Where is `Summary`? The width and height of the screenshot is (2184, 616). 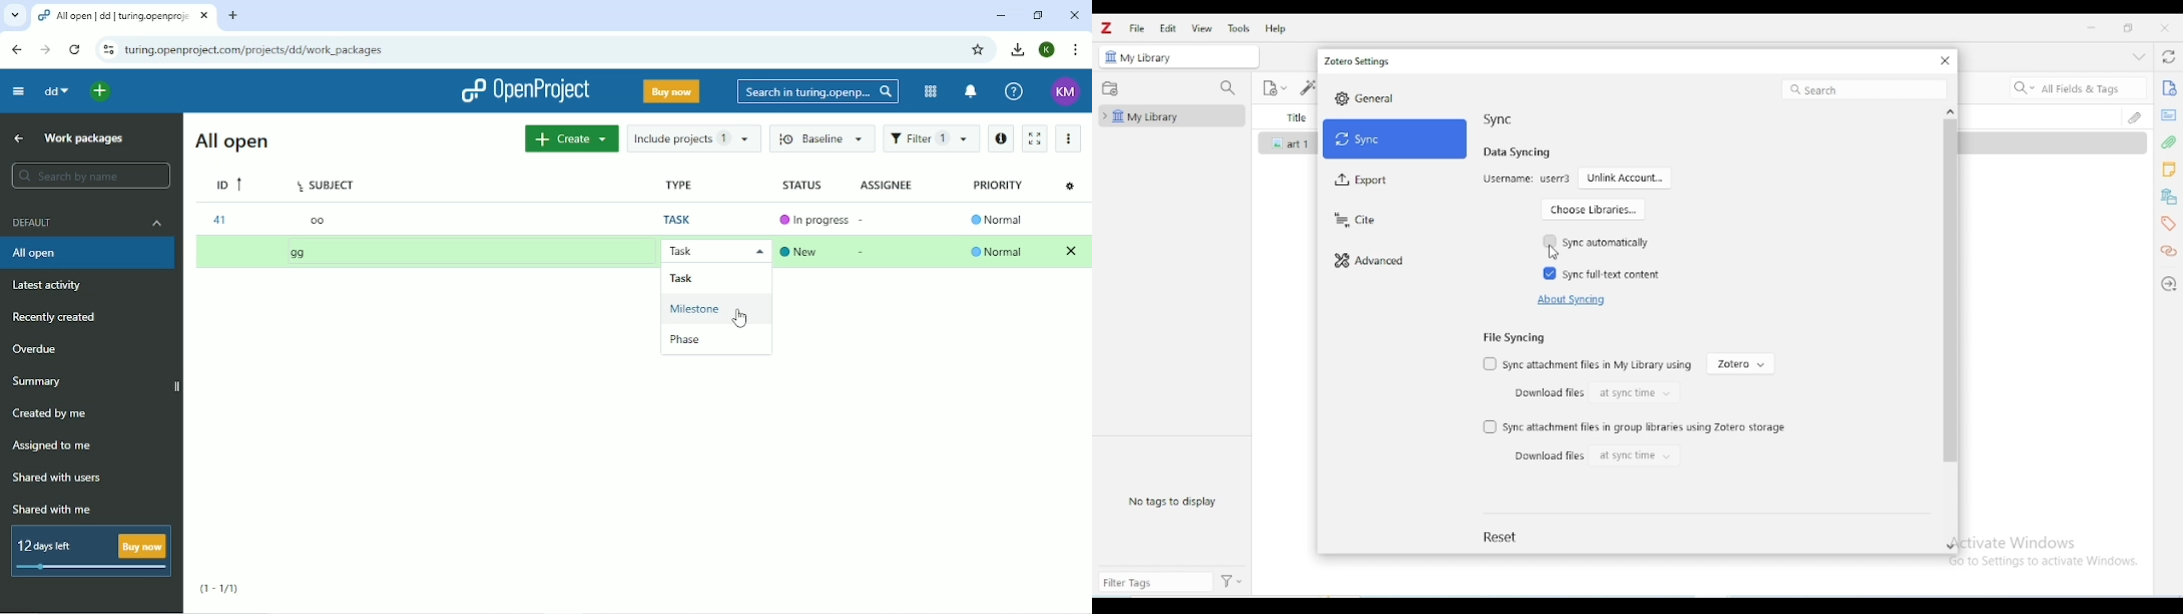
Summary is located at coordinates (37, 381).